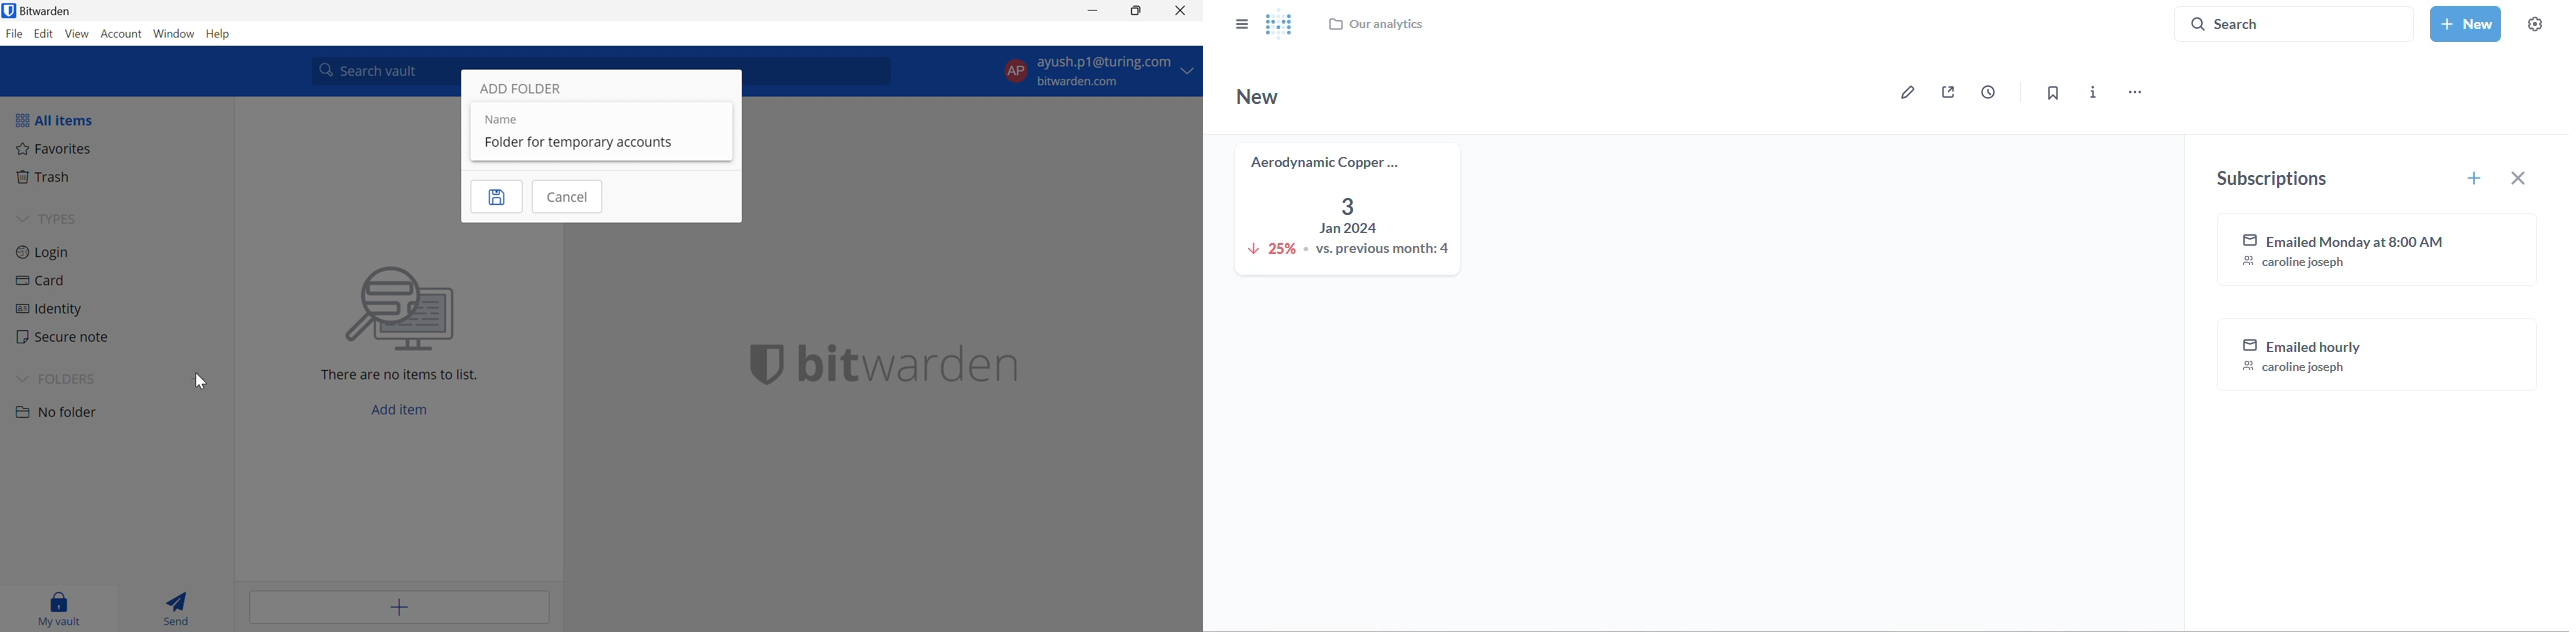 The width and height of the screenshot is (2576, 644). What do you see at coordinates (201, 380) in the screenshot?
I see `Cursor` at bounding box center [201, 380].